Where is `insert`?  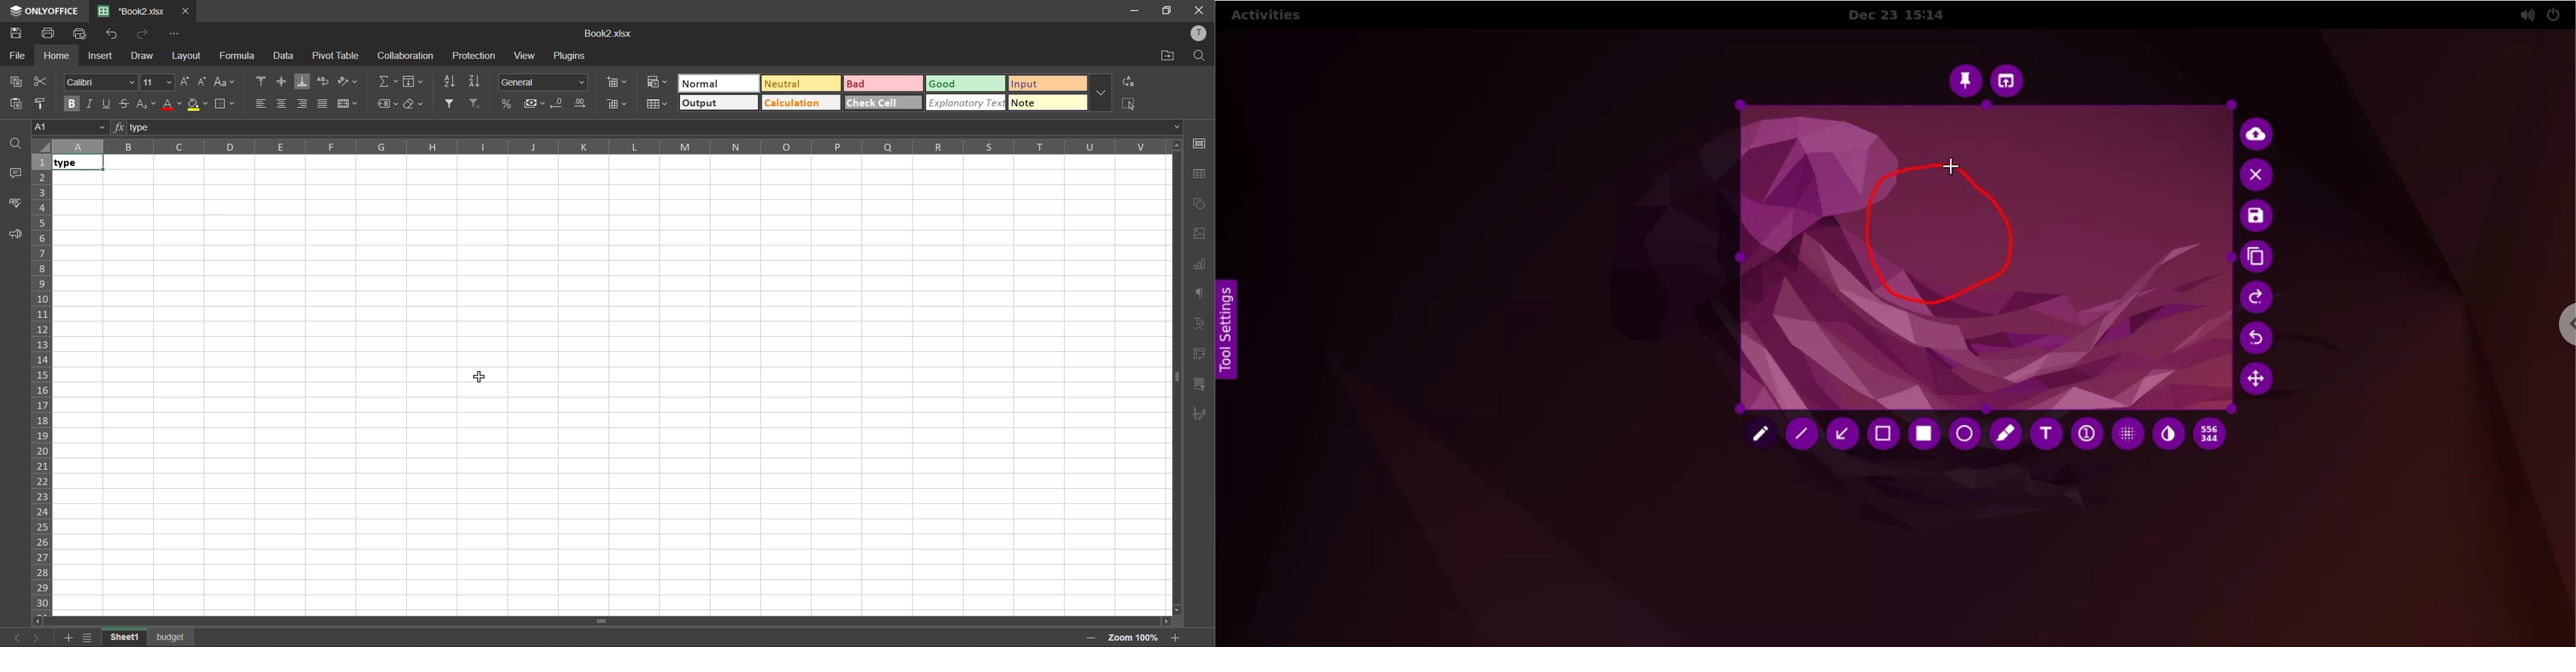
insert is located at coordinates (101, 55).